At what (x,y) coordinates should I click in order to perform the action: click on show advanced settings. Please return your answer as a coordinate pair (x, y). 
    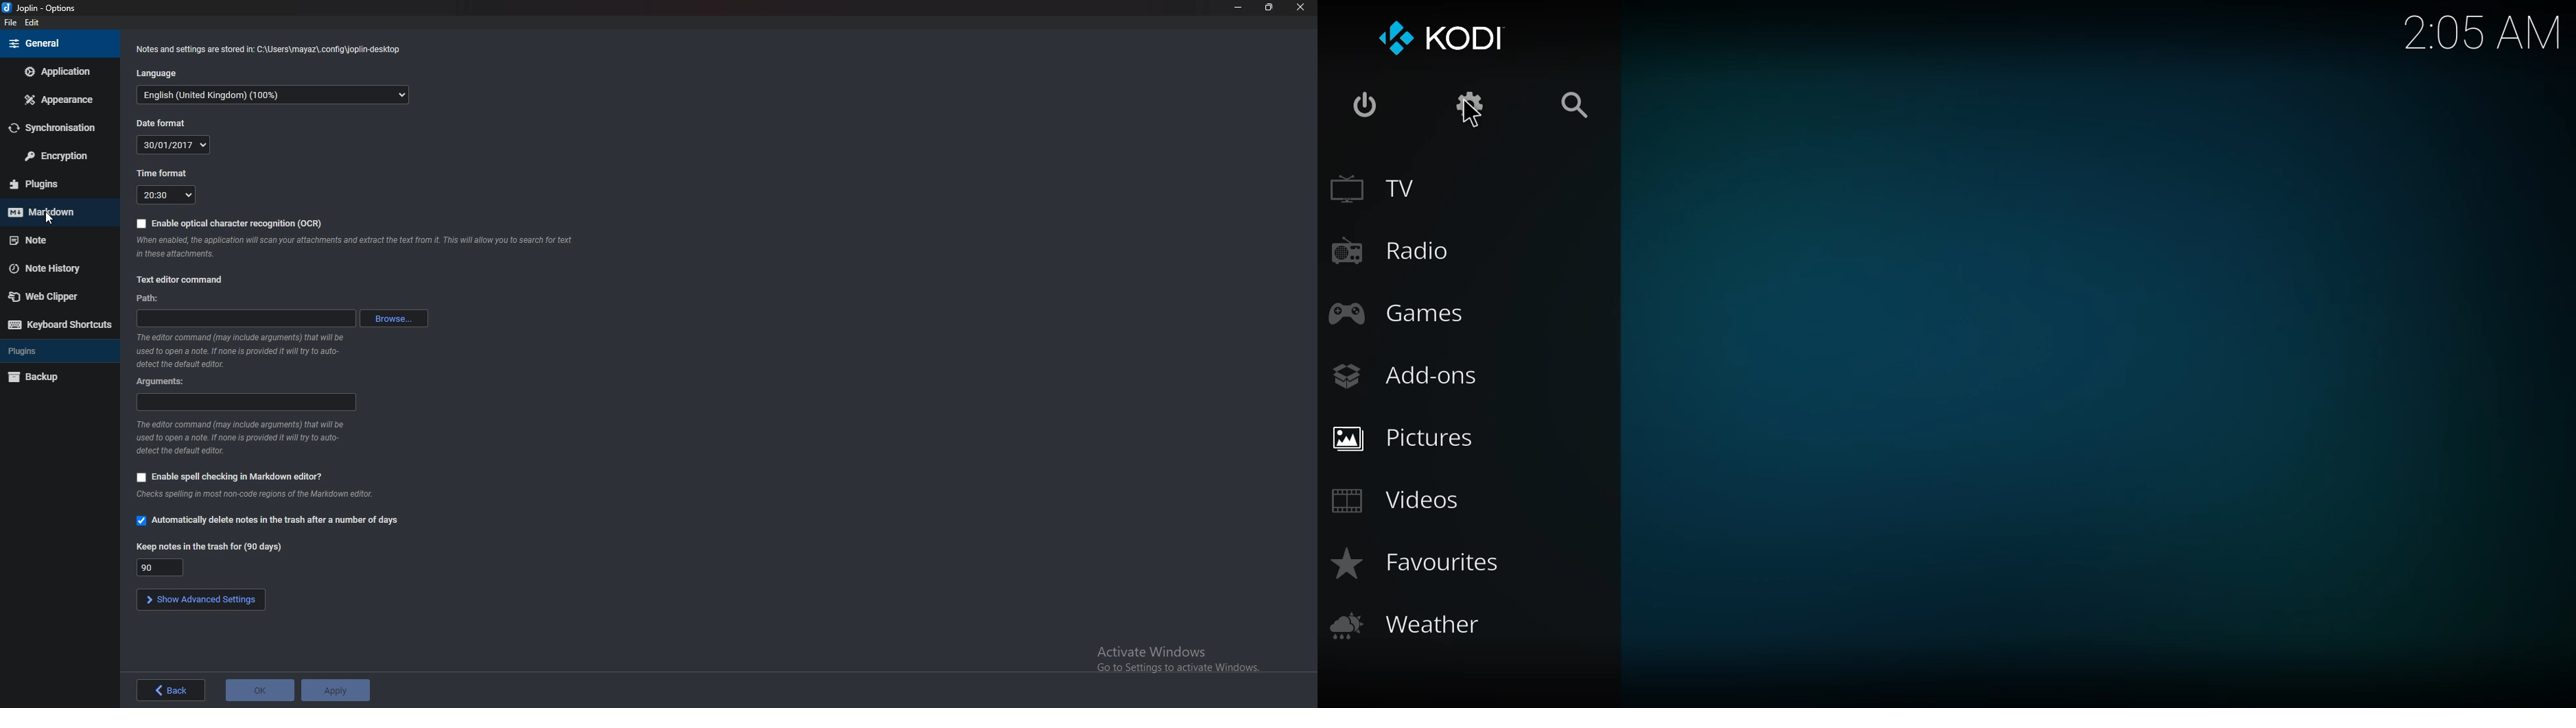
    Looking at the image, I should click on (199, 598).